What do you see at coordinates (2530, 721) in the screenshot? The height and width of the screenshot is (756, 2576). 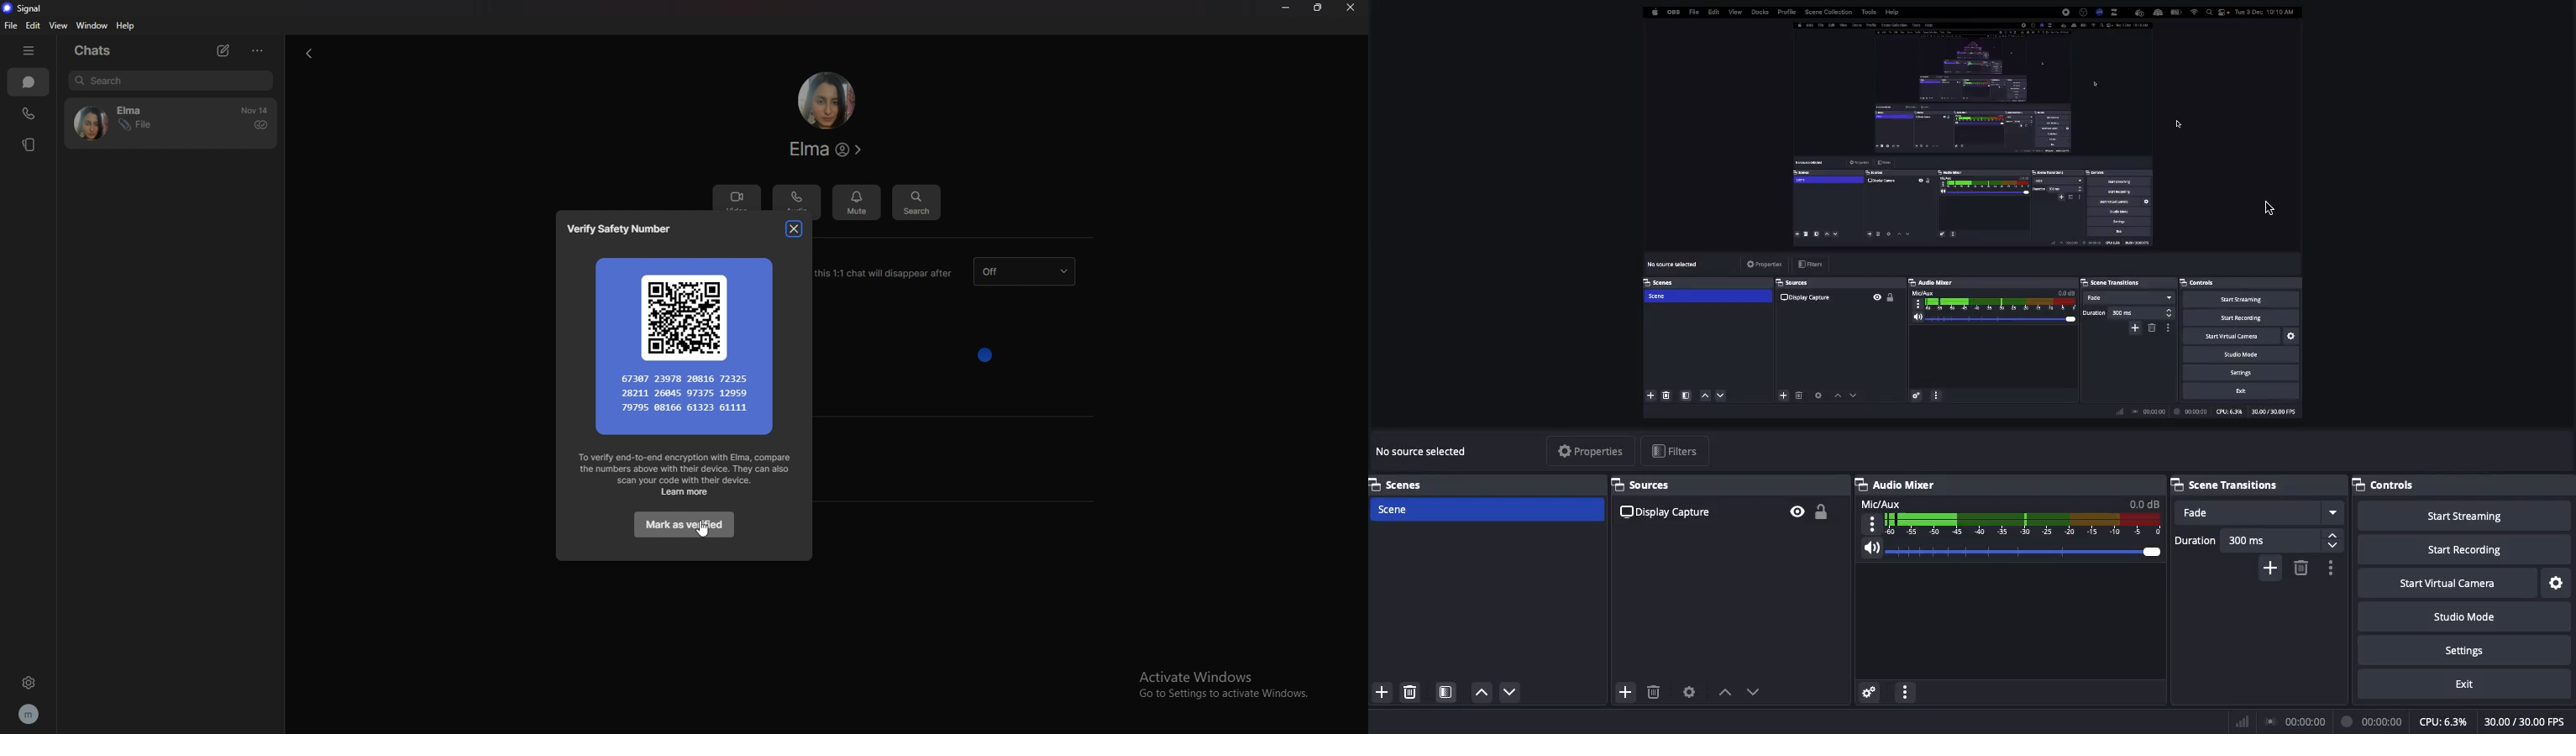 I see `FPS` at bounding box center [2530, 721].